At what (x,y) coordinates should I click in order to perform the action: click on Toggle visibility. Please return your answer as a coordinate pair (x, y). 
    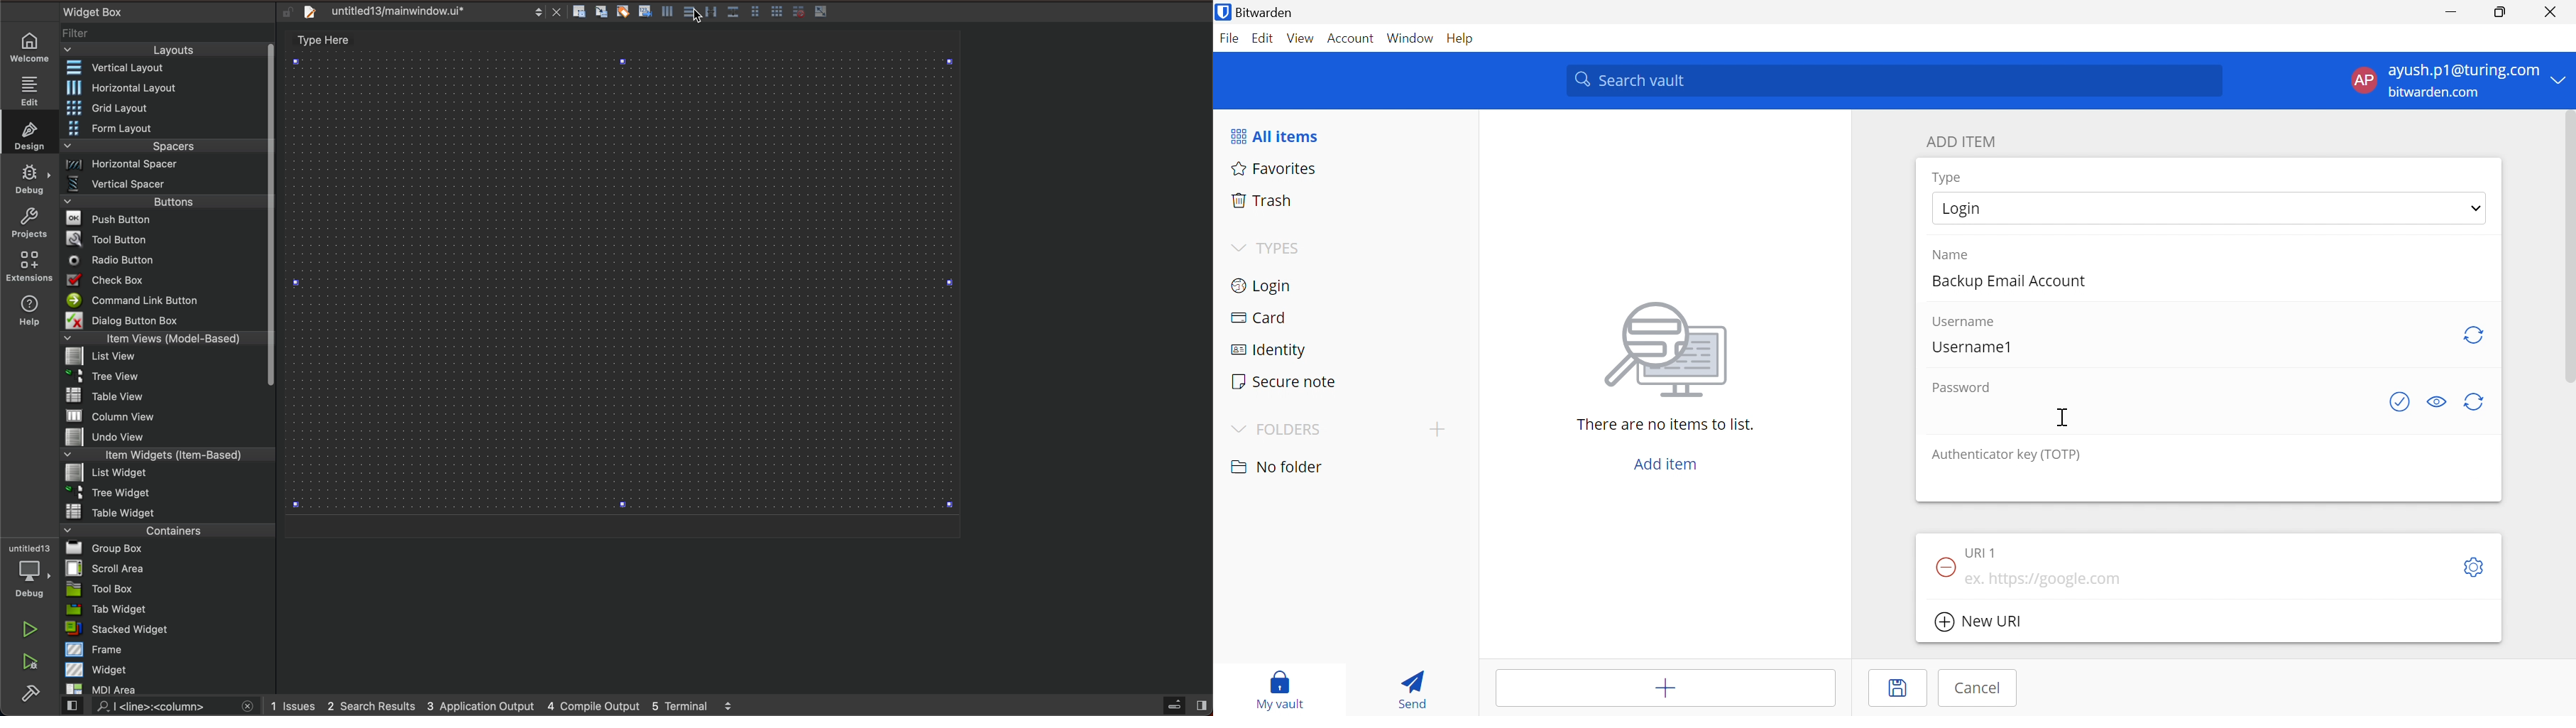
    Looking at the image, I should click on (2435, 402).